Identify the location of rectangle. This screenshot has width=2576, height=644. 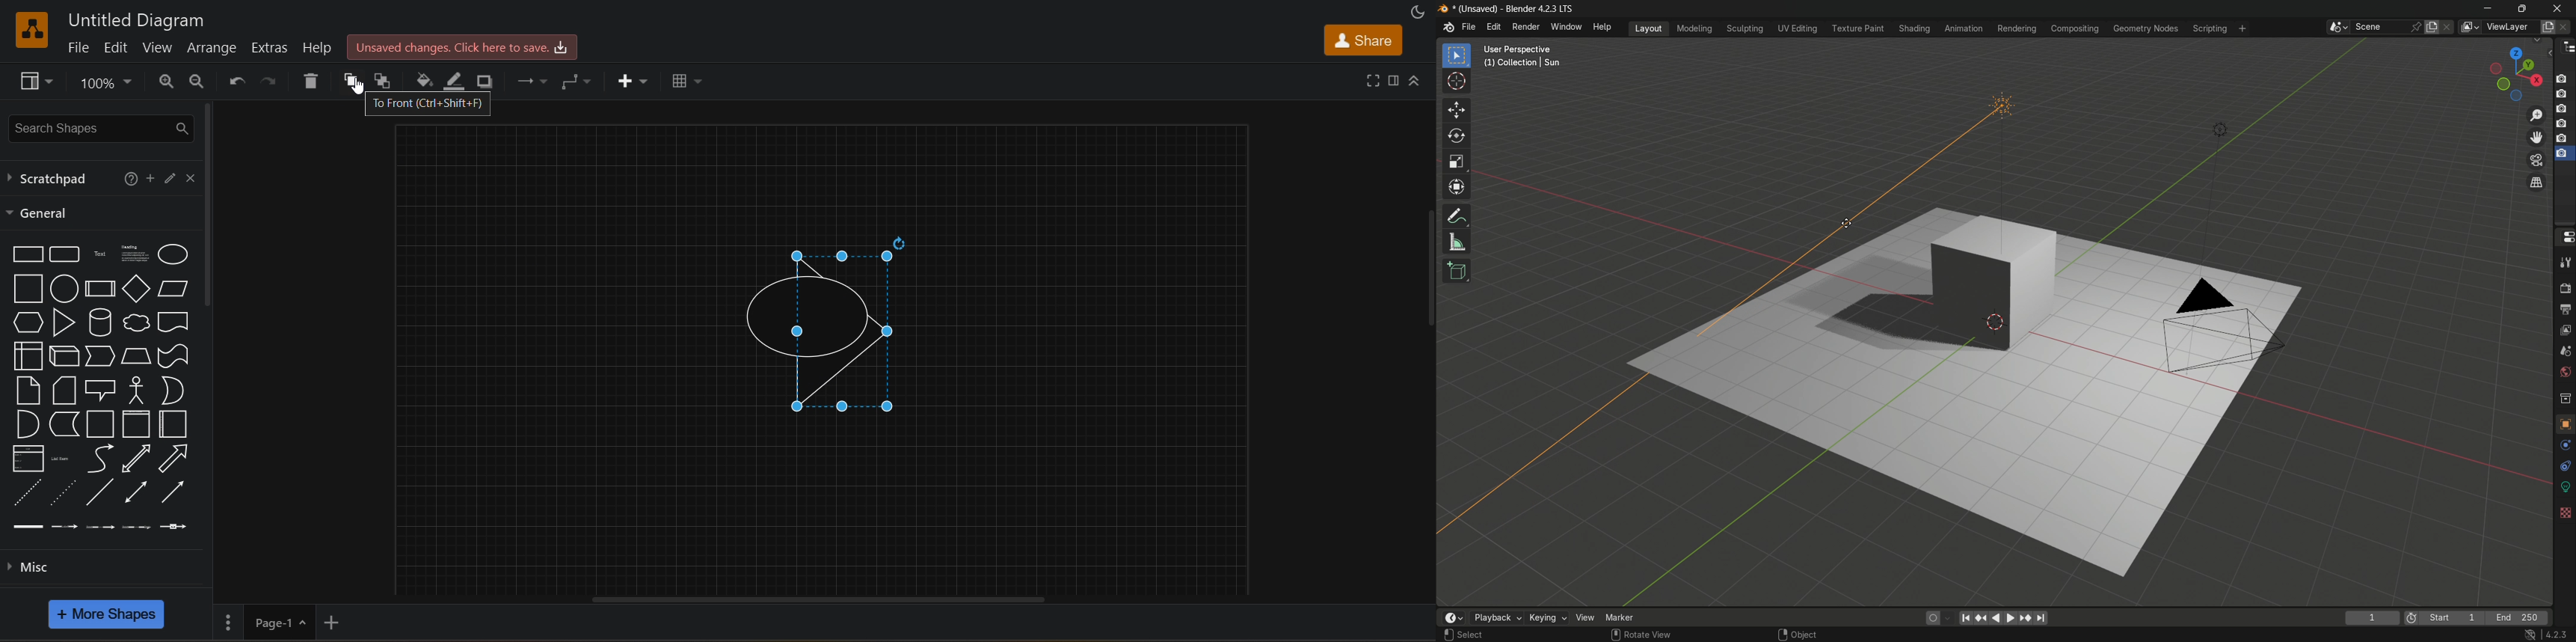
(28, 254).